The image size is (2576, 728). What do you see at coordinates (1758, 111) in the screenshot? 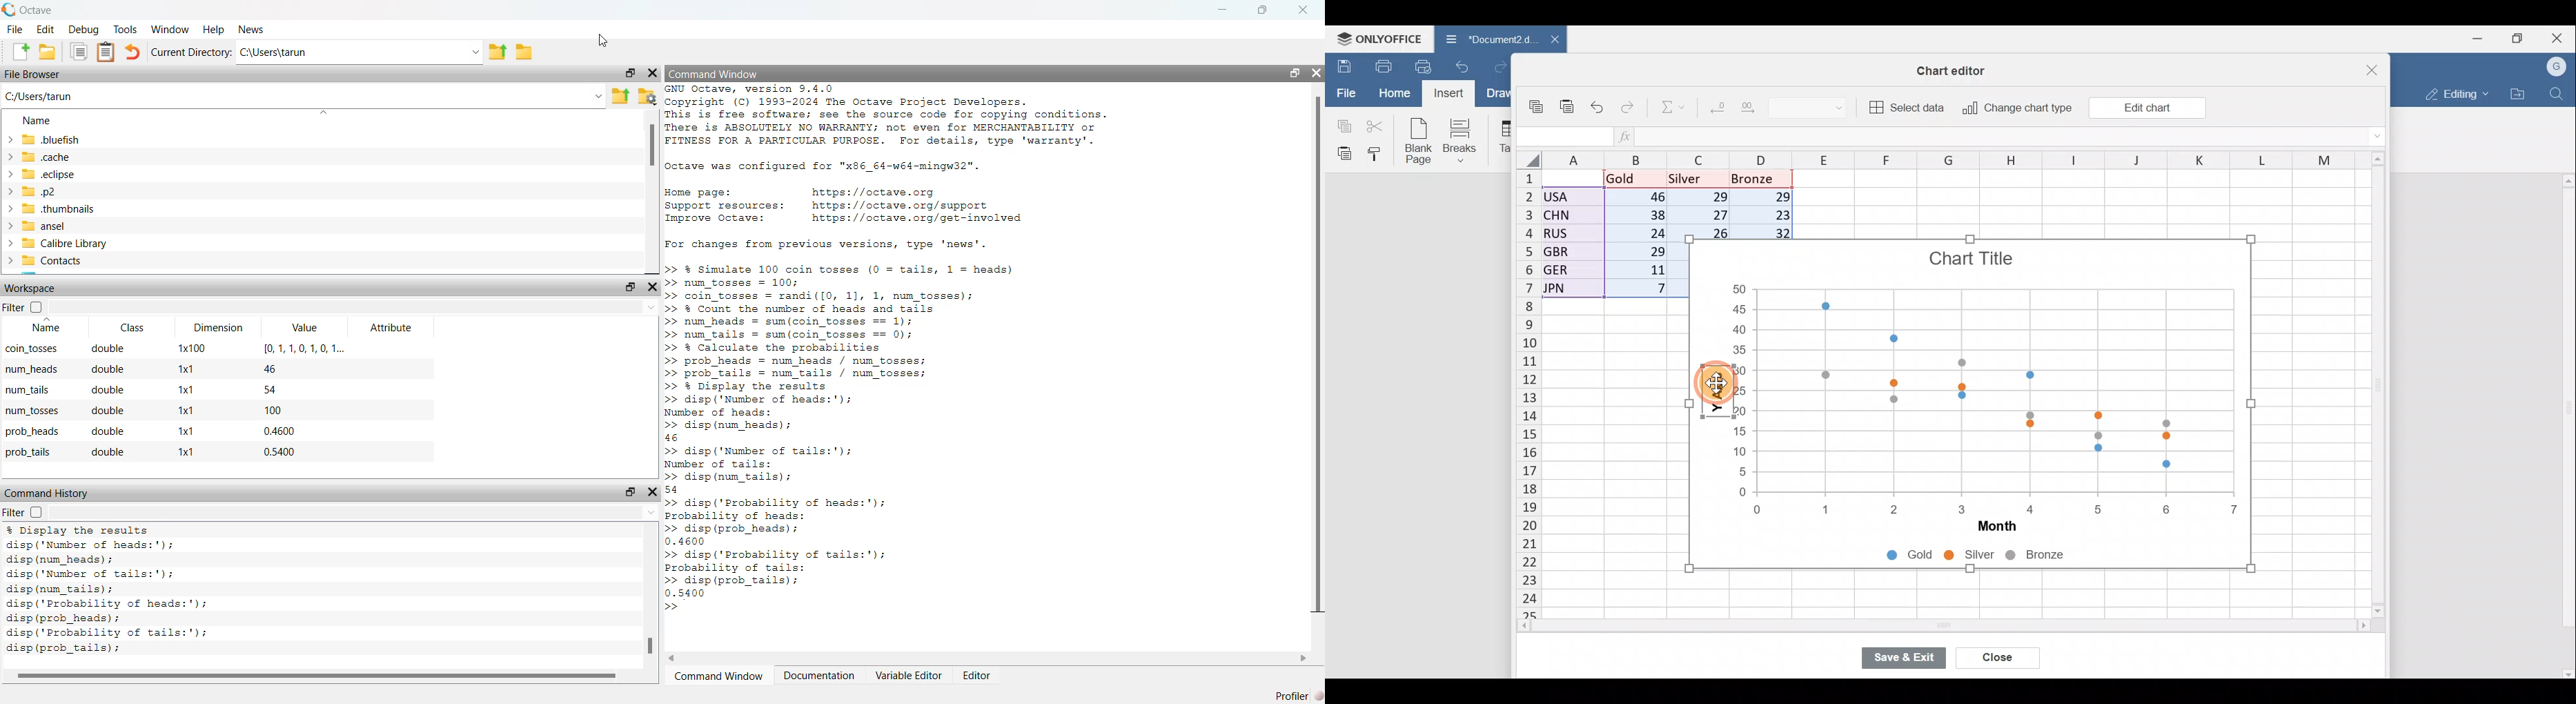
I see `Increase decimal` at bounding box center [1758, 111].